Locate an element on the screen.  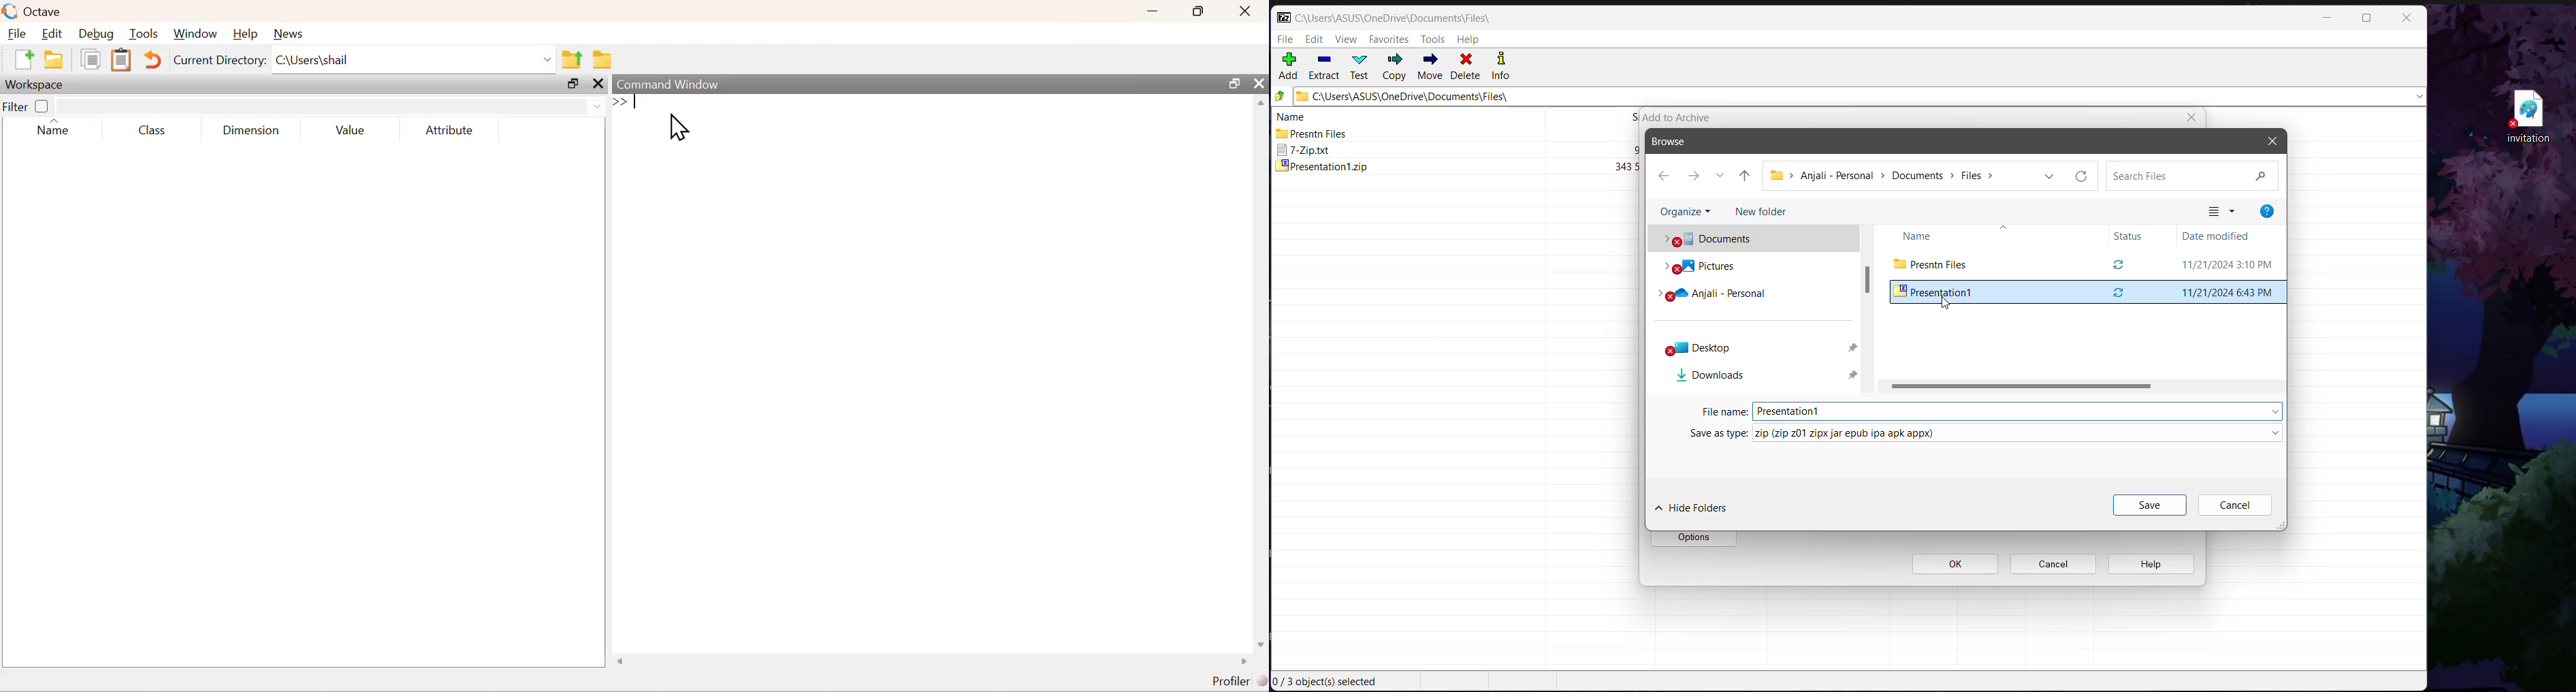
Edit is located at coordinates (1315, 39).